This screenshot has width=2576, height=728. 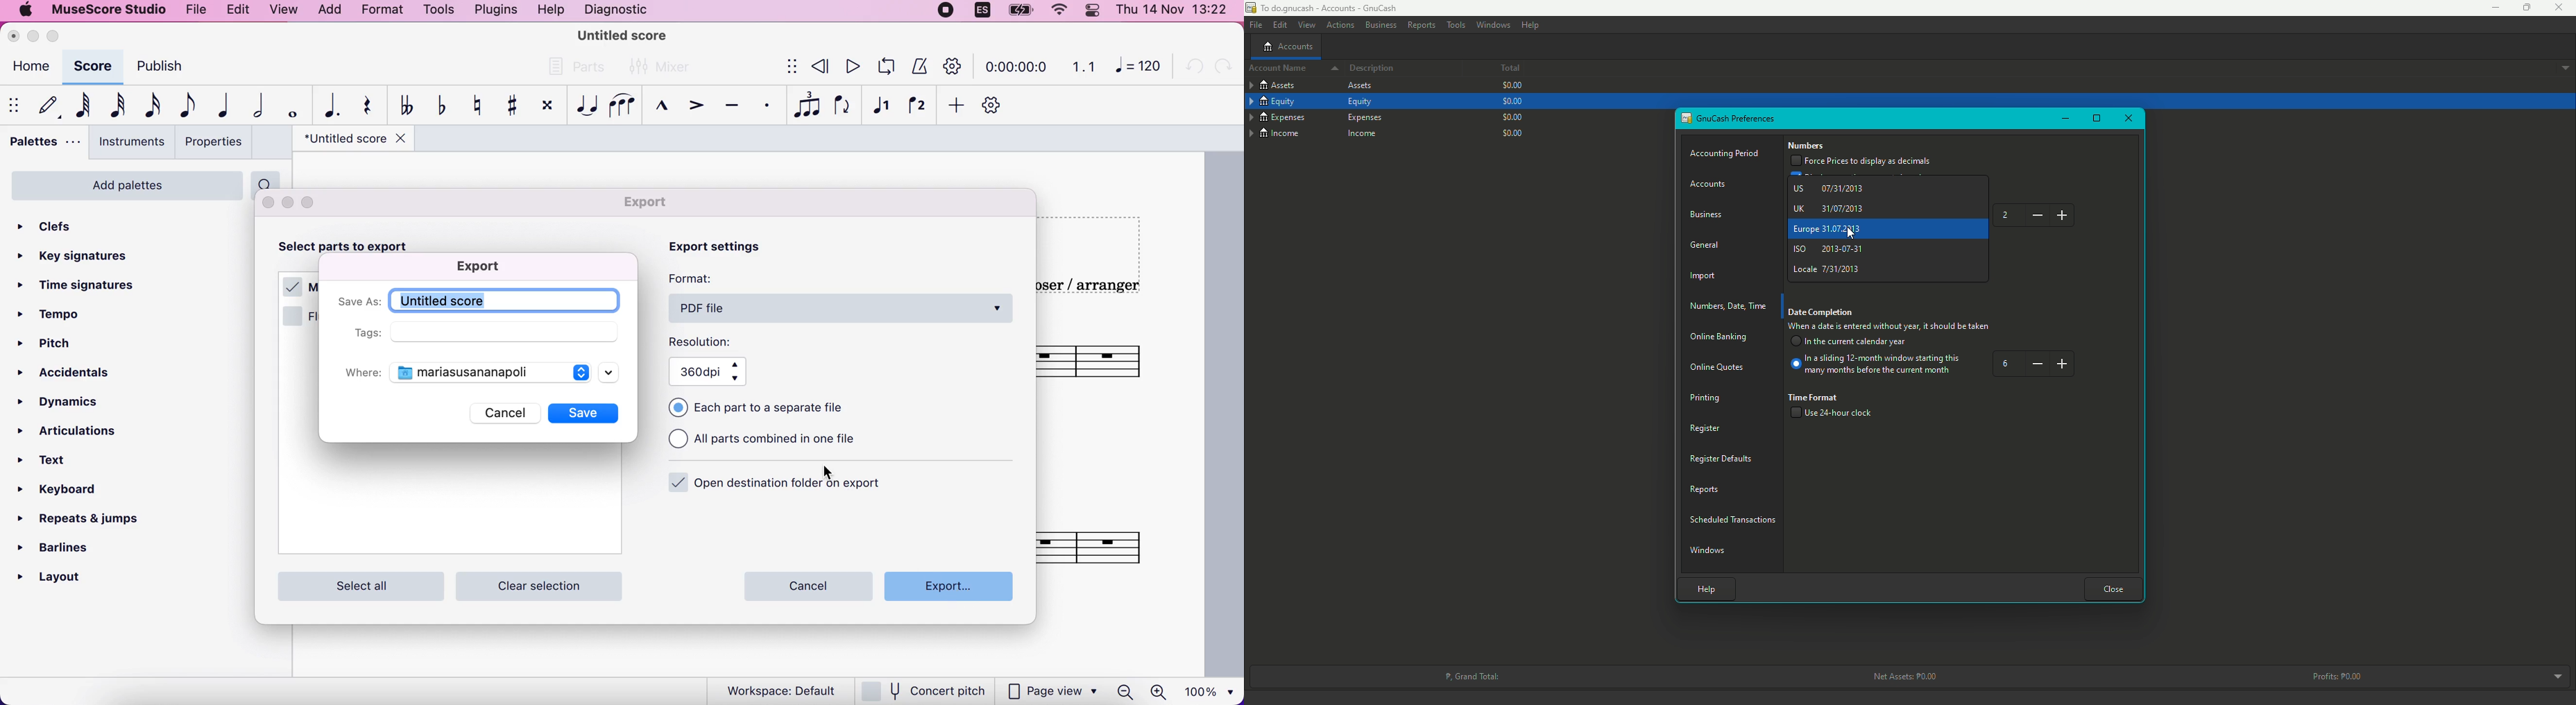 I want to click on format, so click(x=698, y=281).